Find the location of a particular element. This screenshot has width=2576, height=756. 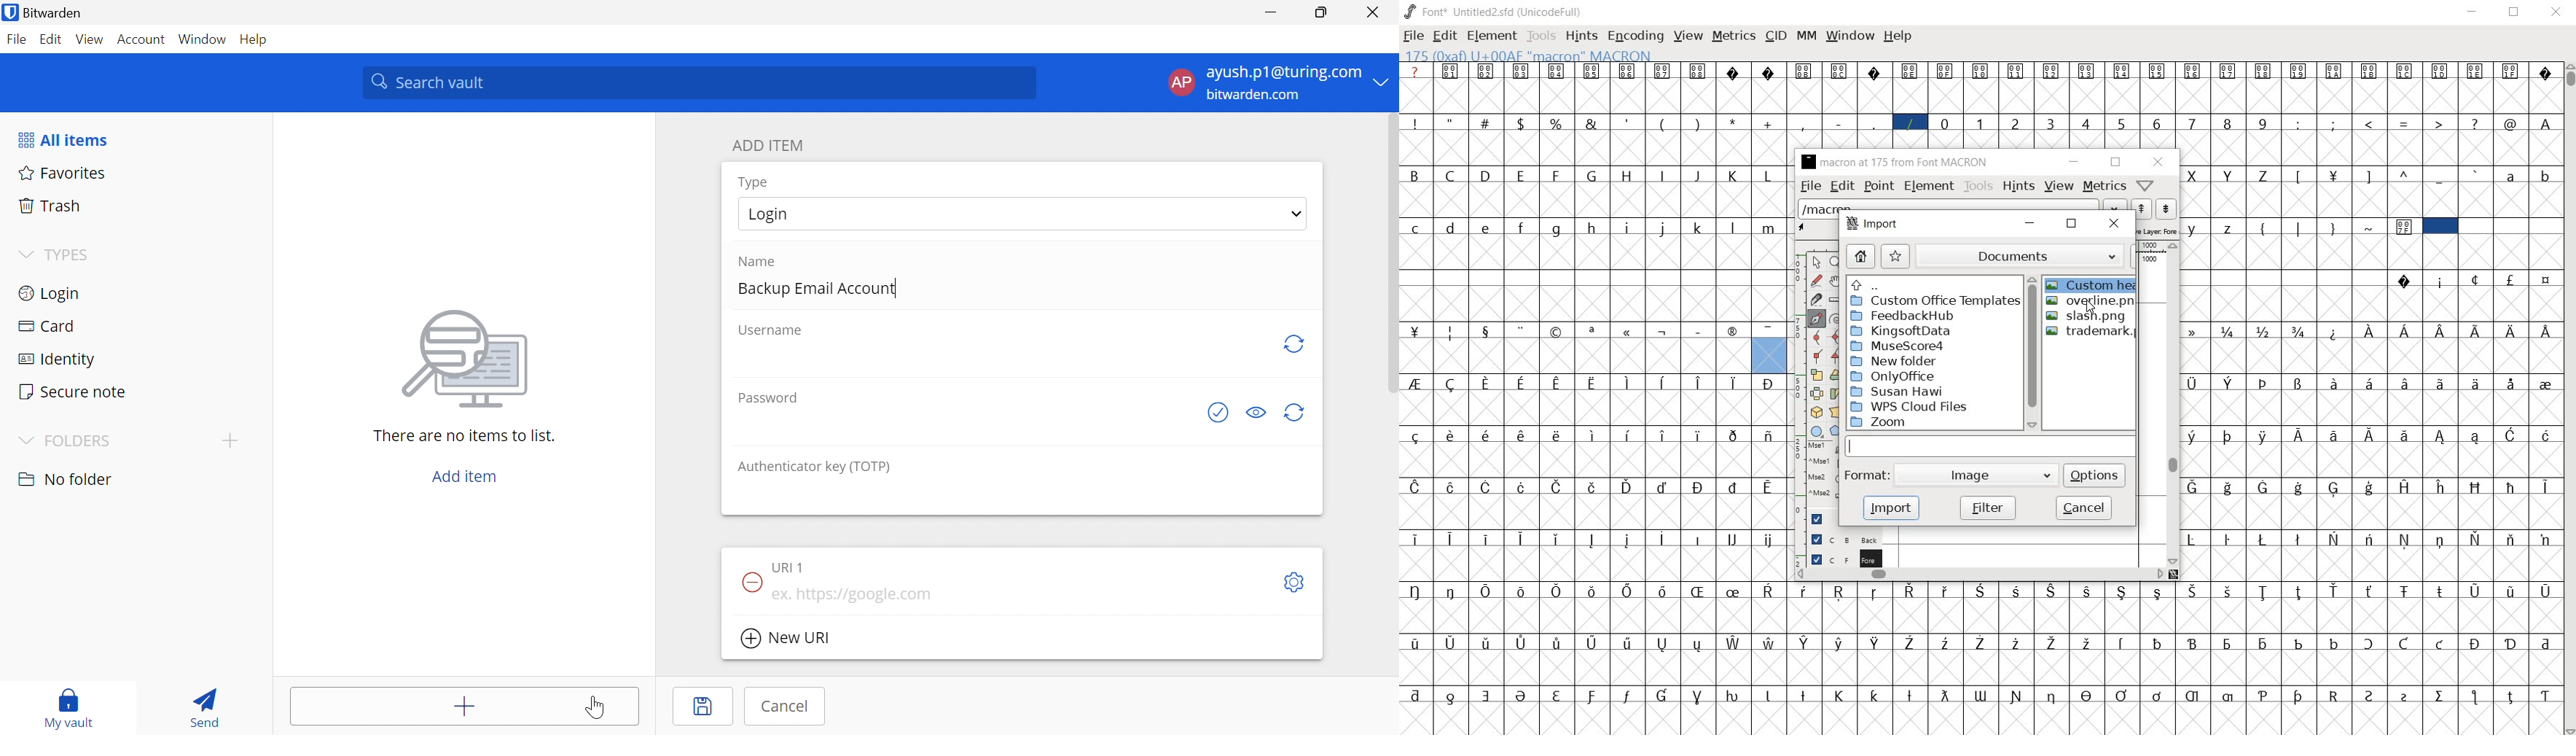

Symbol is located at coordinates (1595, 382).